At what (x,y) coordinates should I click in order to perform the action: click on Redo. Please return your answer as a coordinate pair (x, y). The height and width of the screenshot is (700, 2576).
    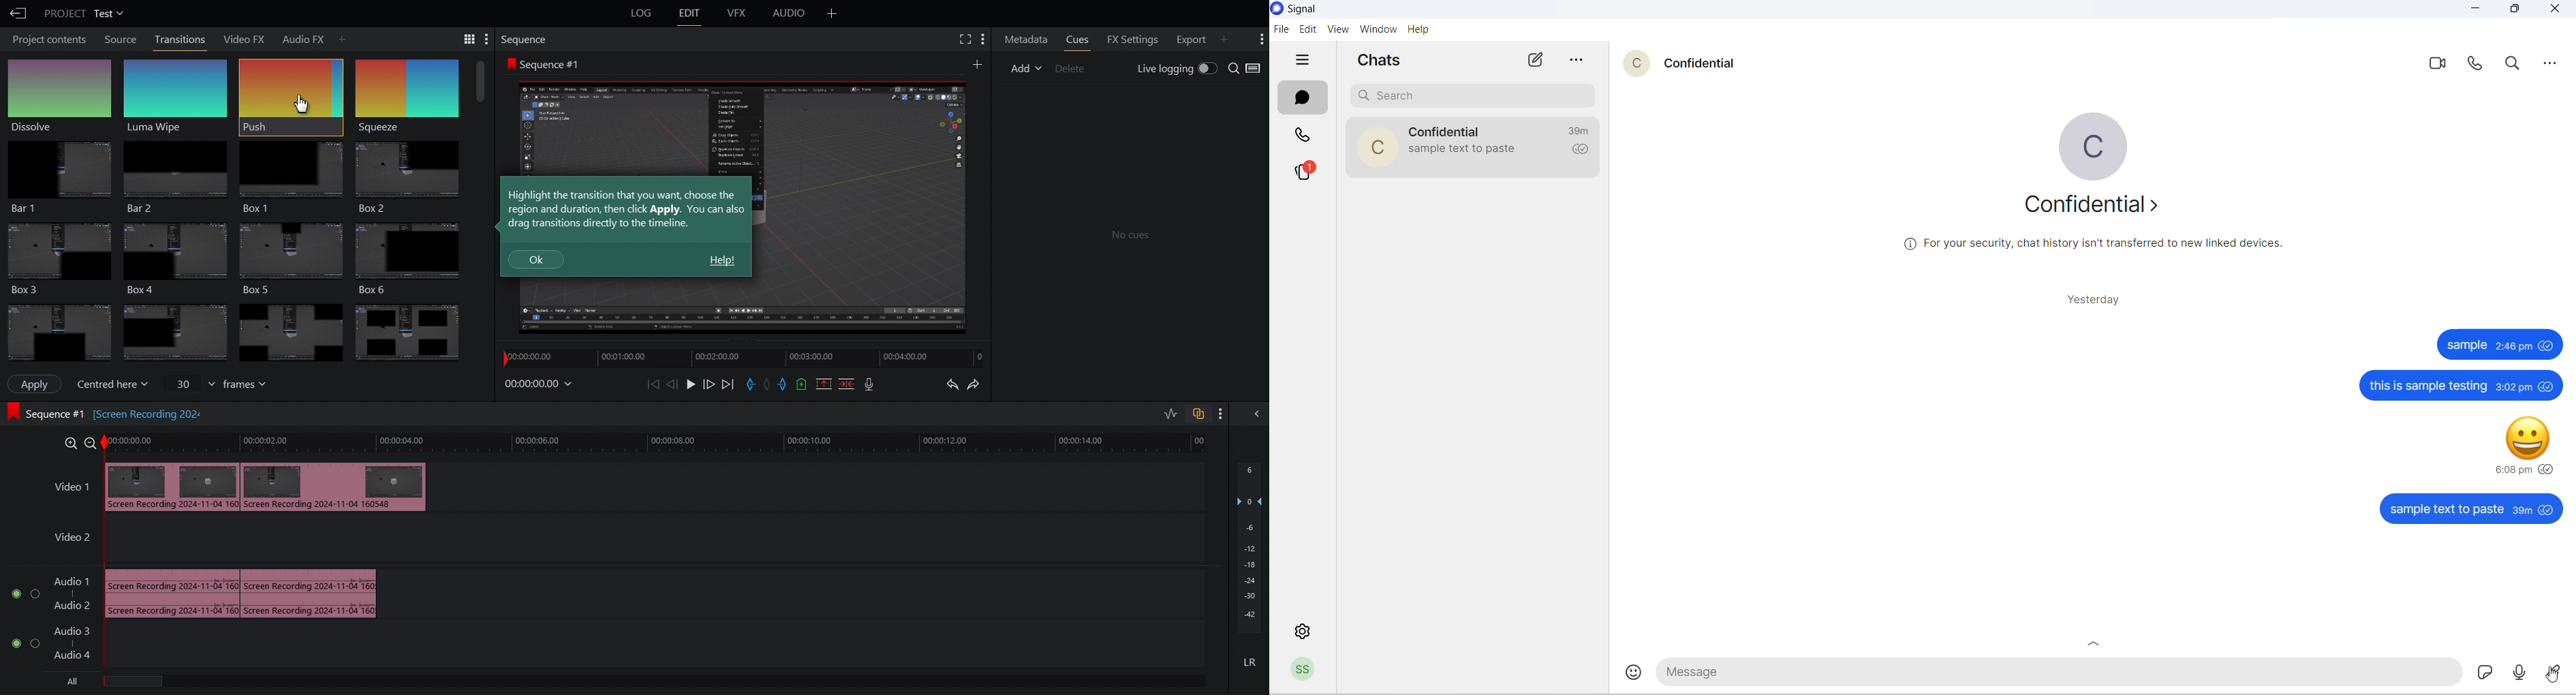
    Looking at the image, I should click on (983, 384).